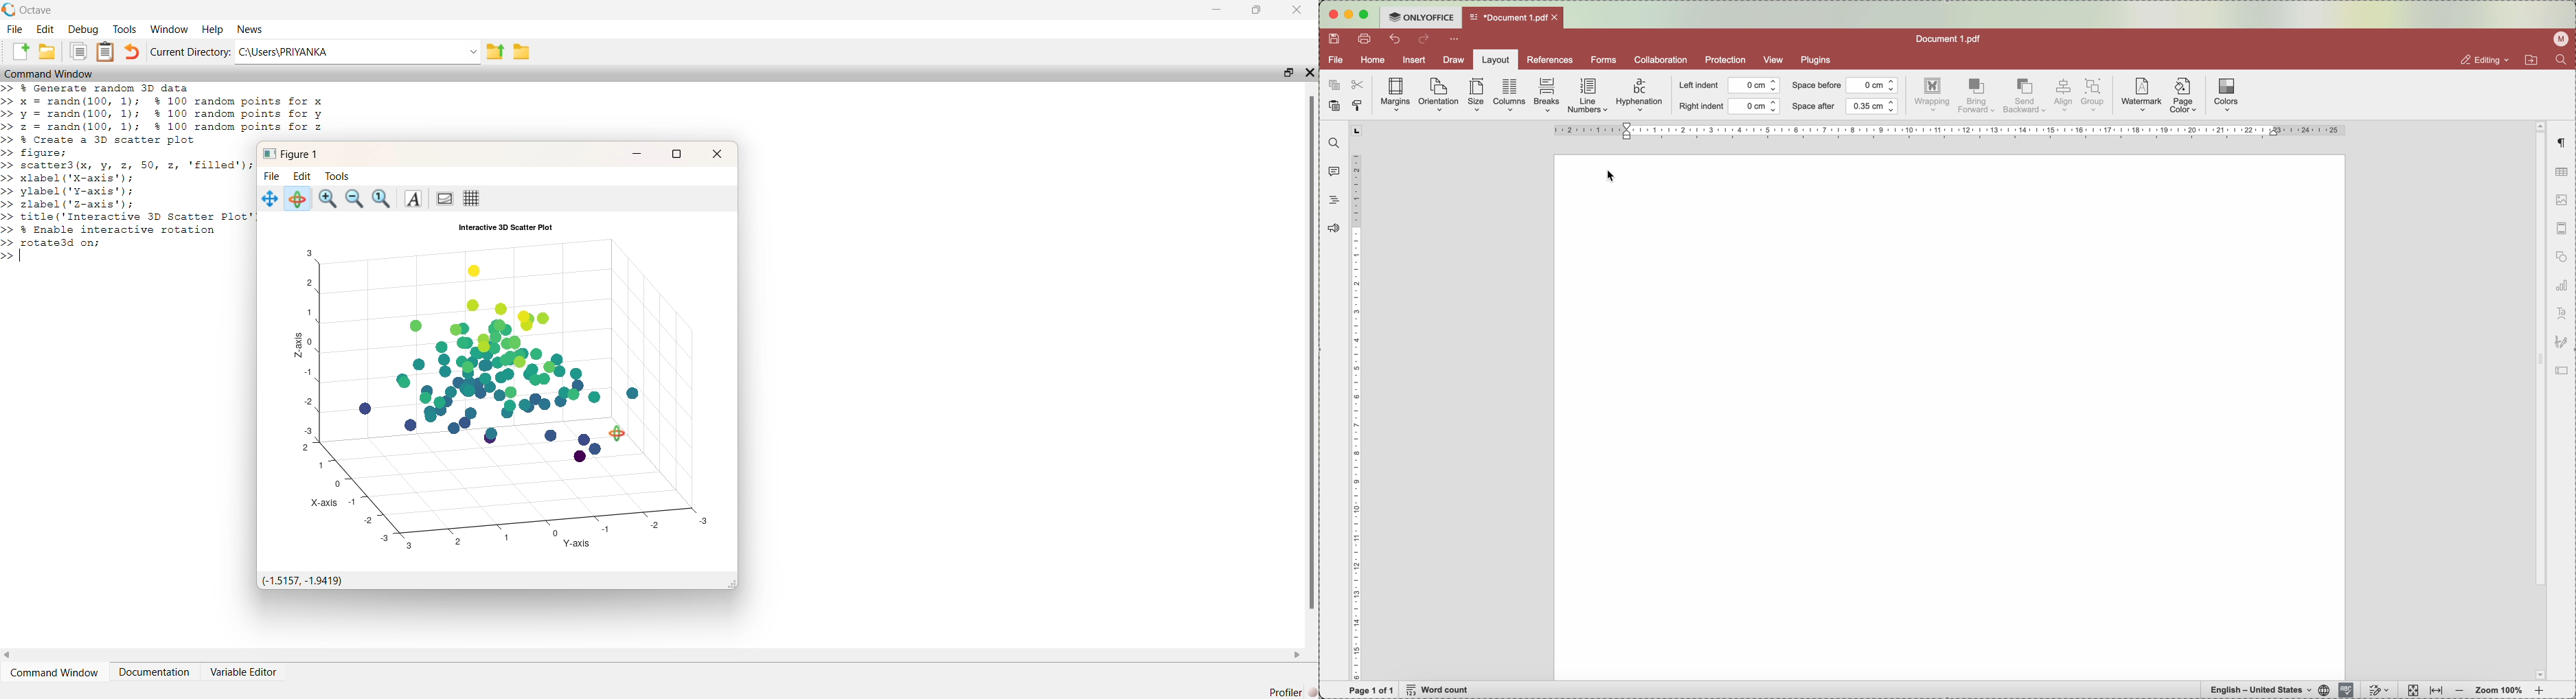 The image size is (2576, 700). Describe the element at coordinates (2564, 62) in the screenshot. I see `find` at that location.